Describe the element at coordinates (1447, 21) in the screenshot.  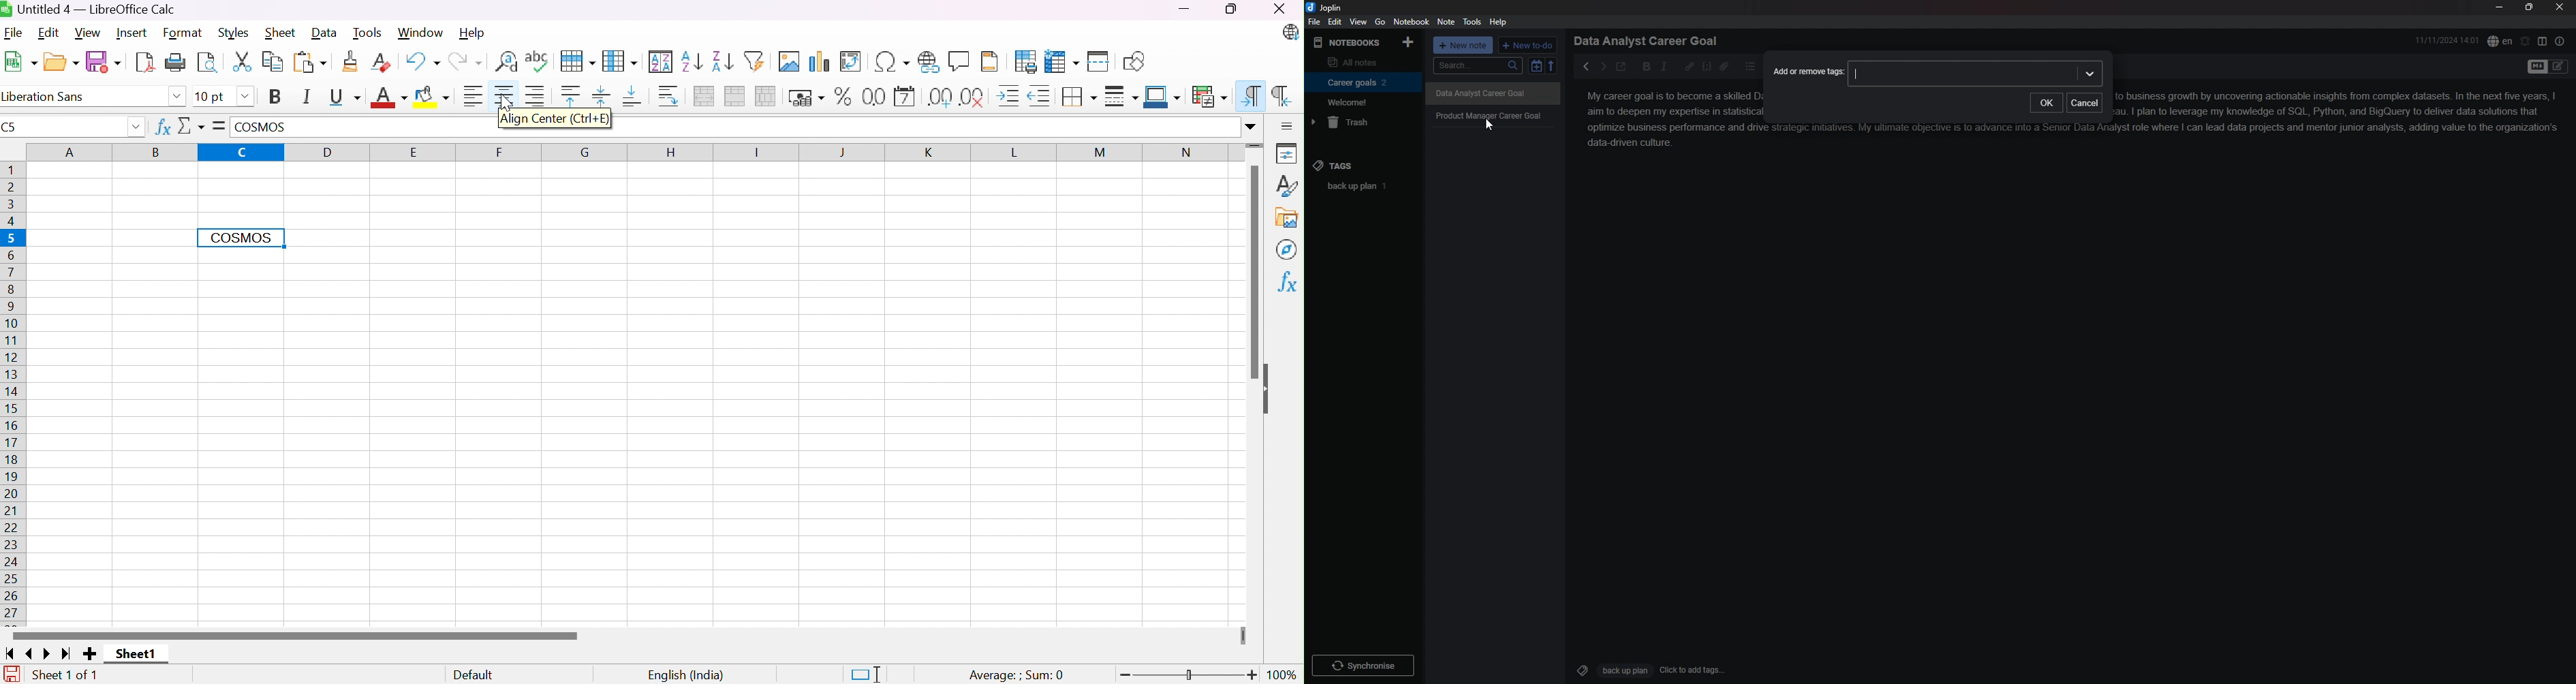
I see `note` at that location.